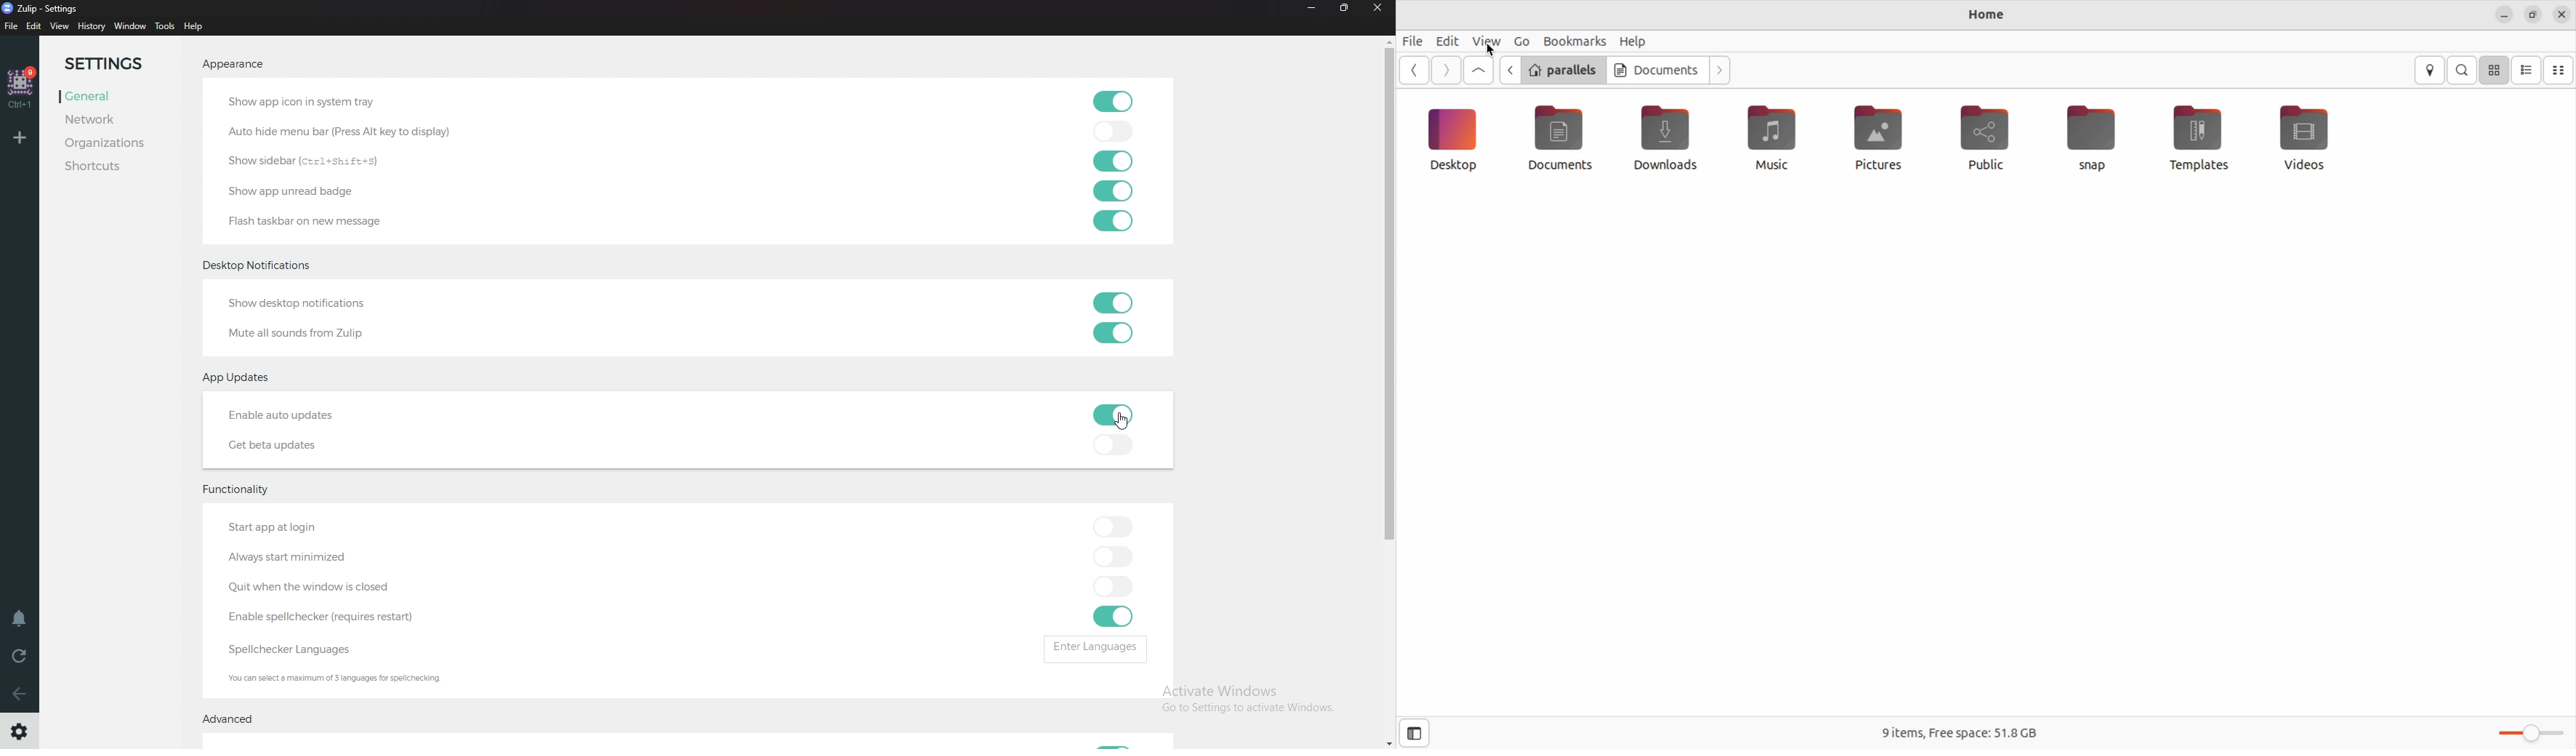 This screenshot has width=2576, height=756. What do you see at coordinates (1345, 8) in the screenshot?
I see `Resize` at bounding box center [1345, 8].